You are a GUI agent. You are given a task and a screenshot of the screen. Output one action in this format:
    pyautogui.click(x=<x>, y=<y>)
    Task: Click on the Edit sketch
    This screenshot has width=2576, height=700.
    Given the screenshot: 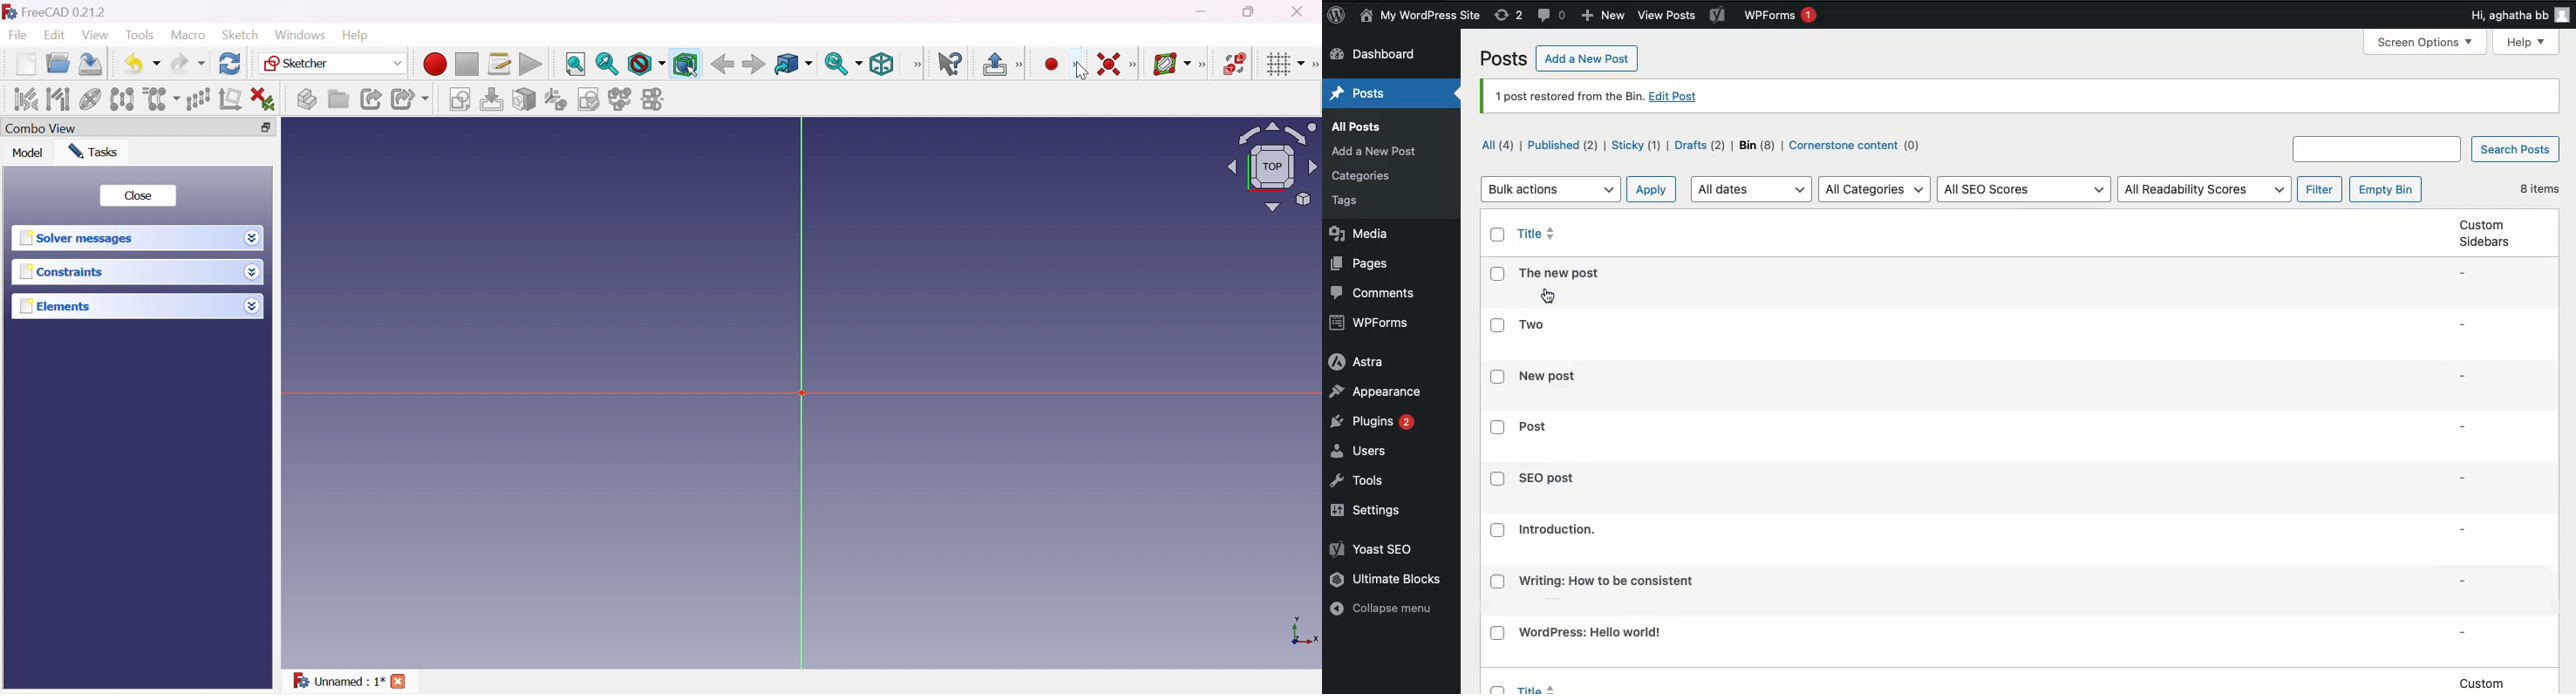 What is the action you would take?
    pyautogui.click(x=491, y=99)
    